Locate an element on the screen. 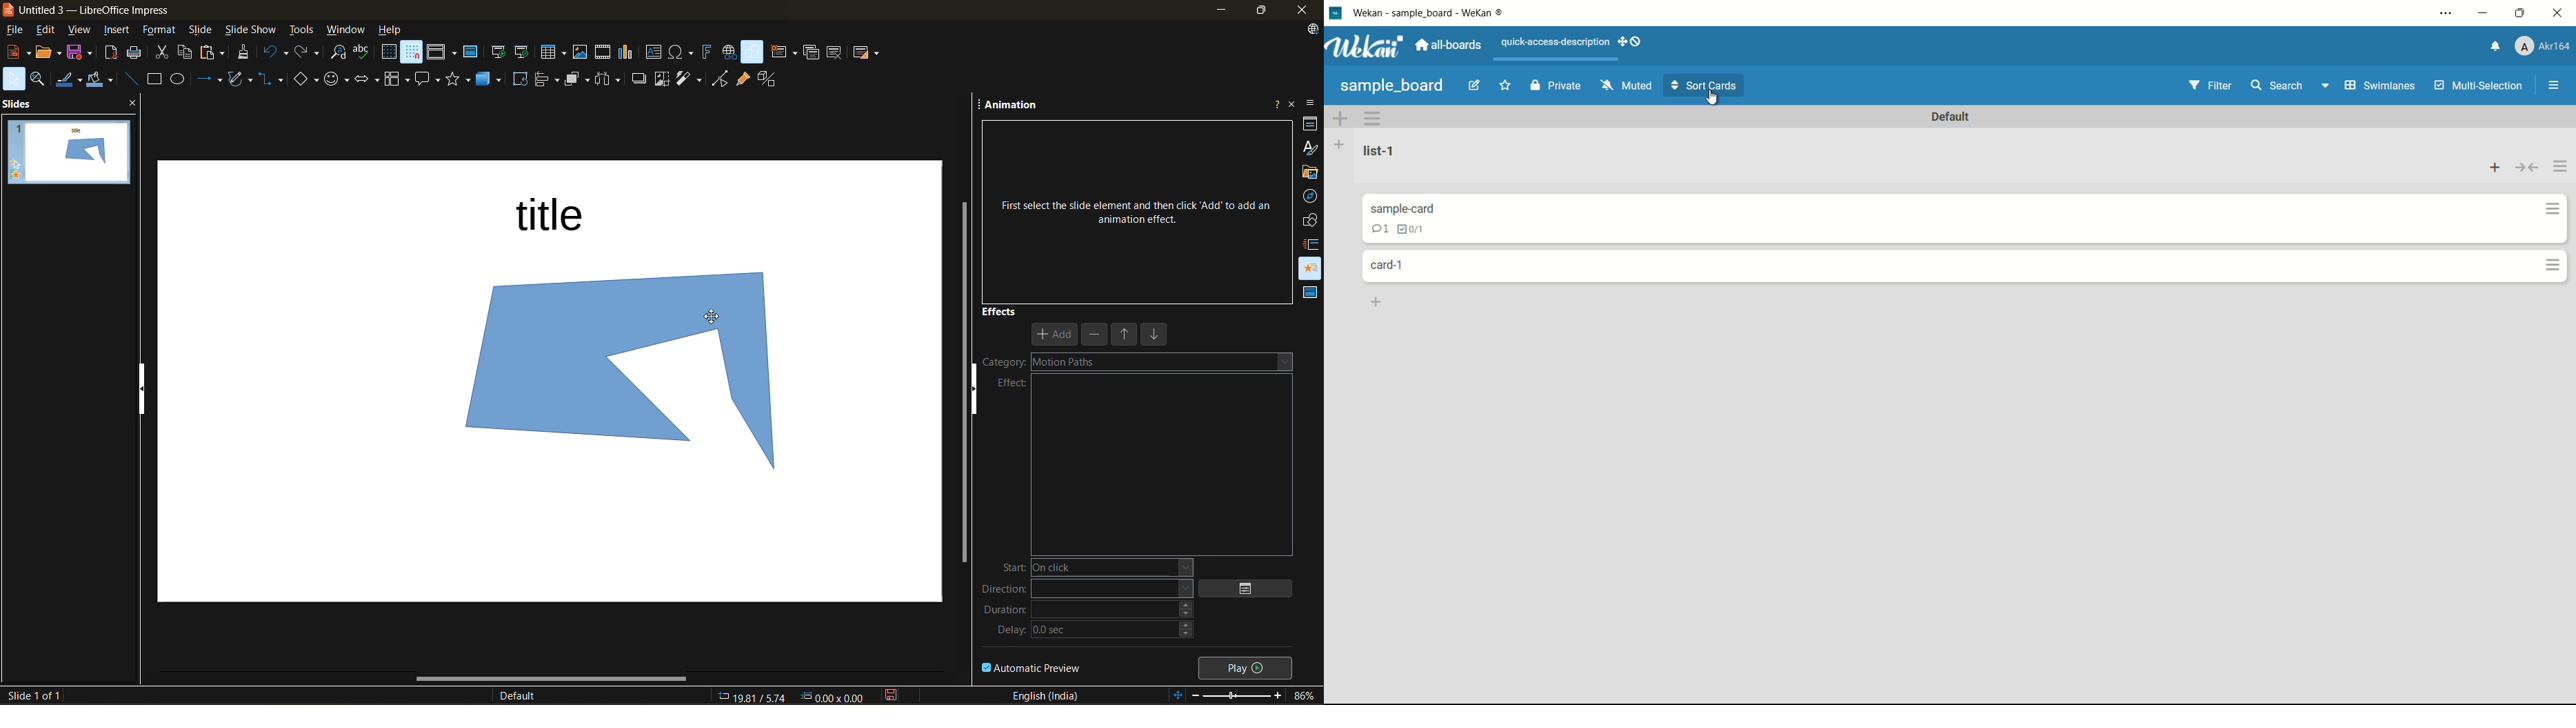 This screenshot has height=728, width=2576. zoom and pan is located at coordinates (43, 79).